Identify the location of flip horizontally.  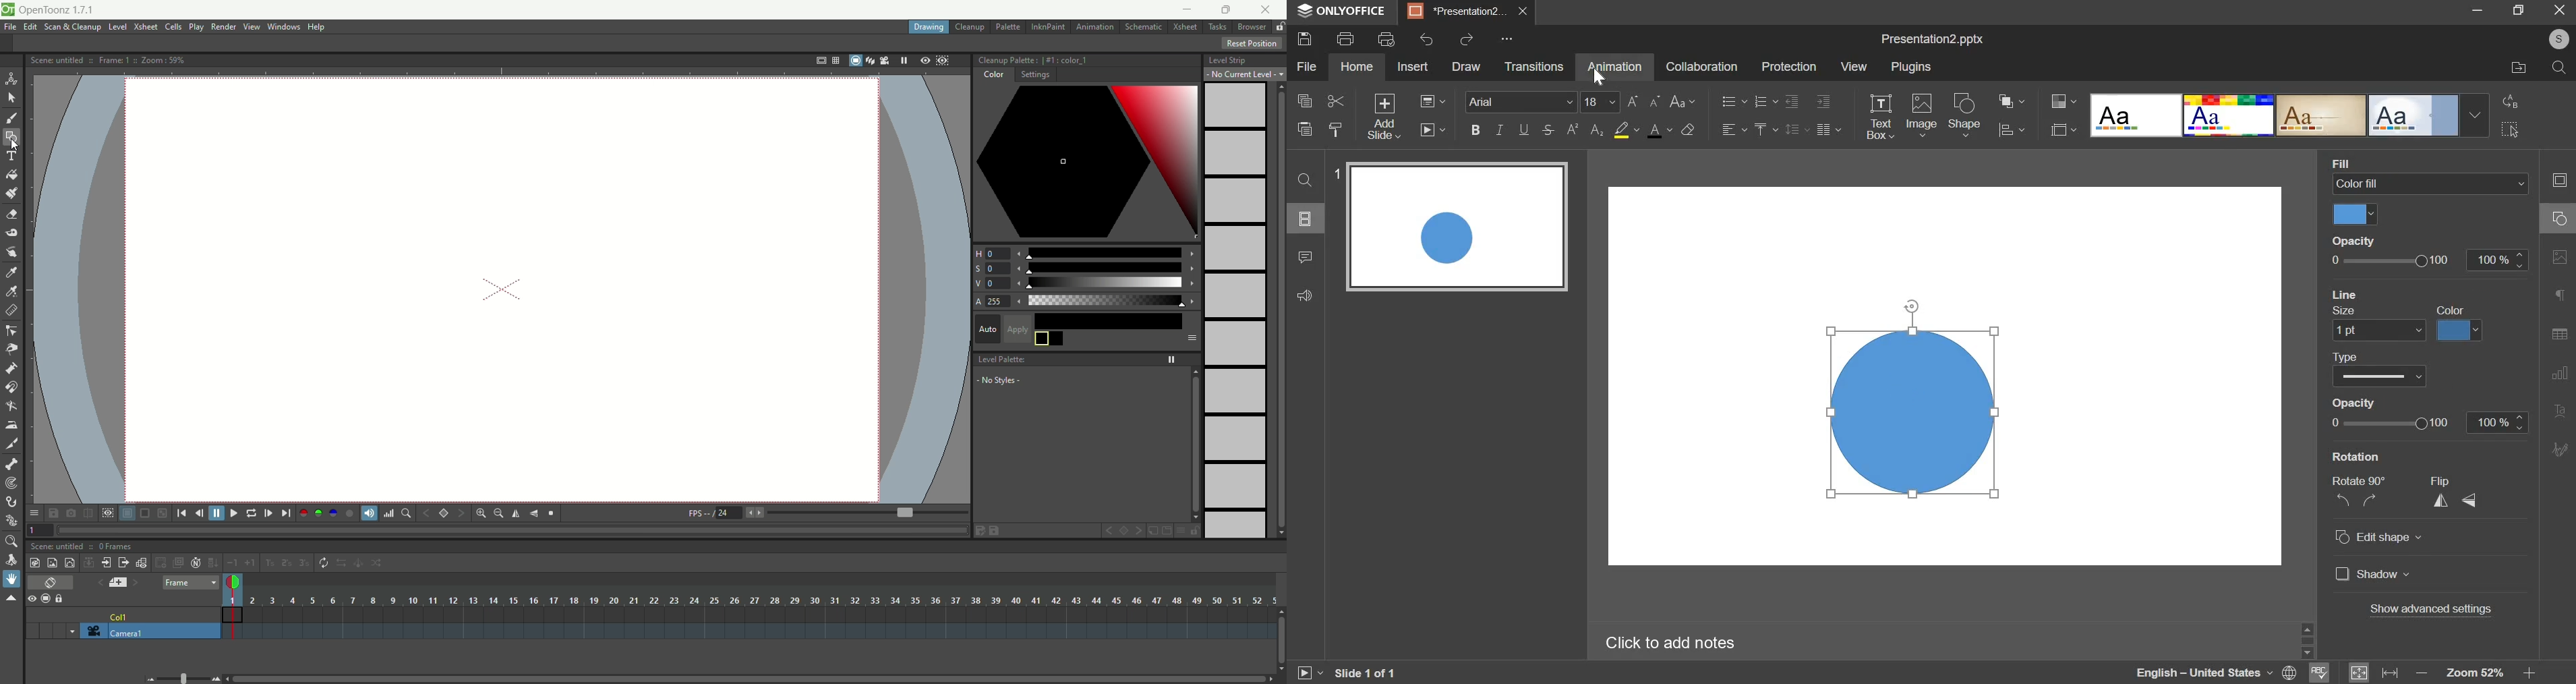
(516, 514).